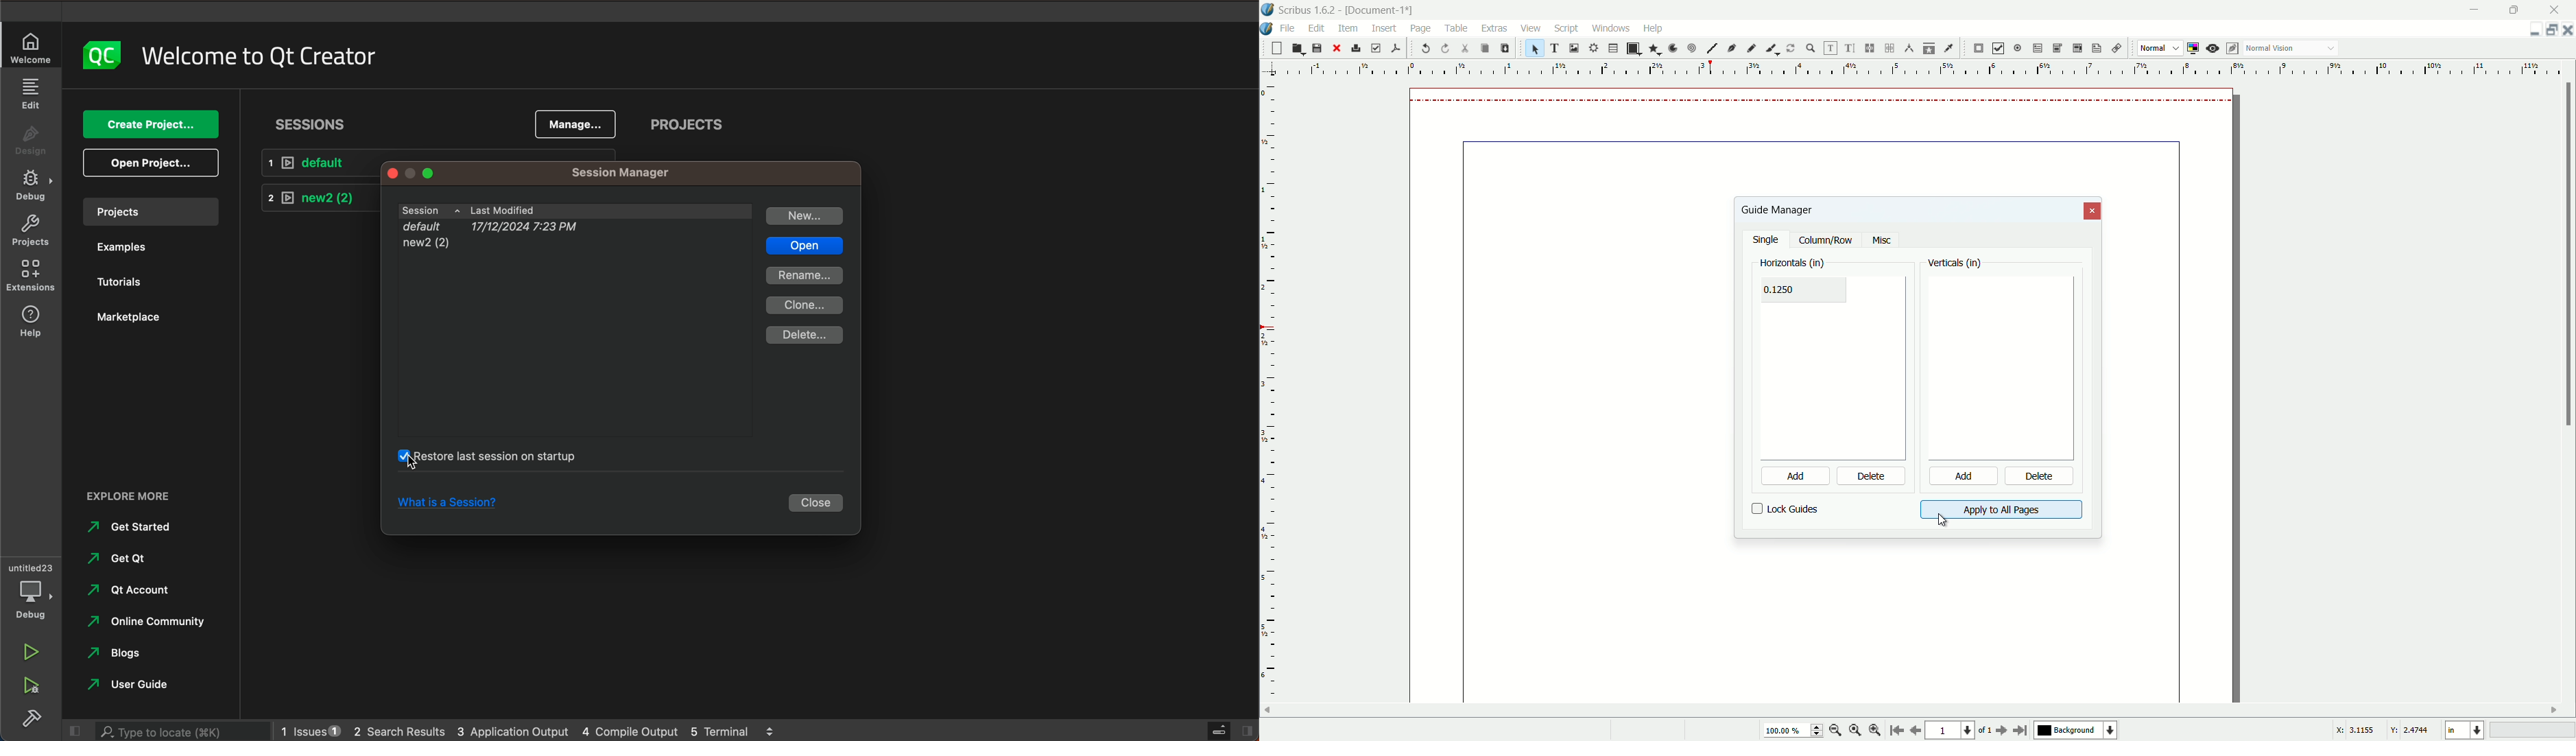 Image resolution: width=2576 pixels, height=756 pixels. What do you see at coordinates (2152, 47) in the screenshot?
I see `normal` at bounding box center [2152, 47].